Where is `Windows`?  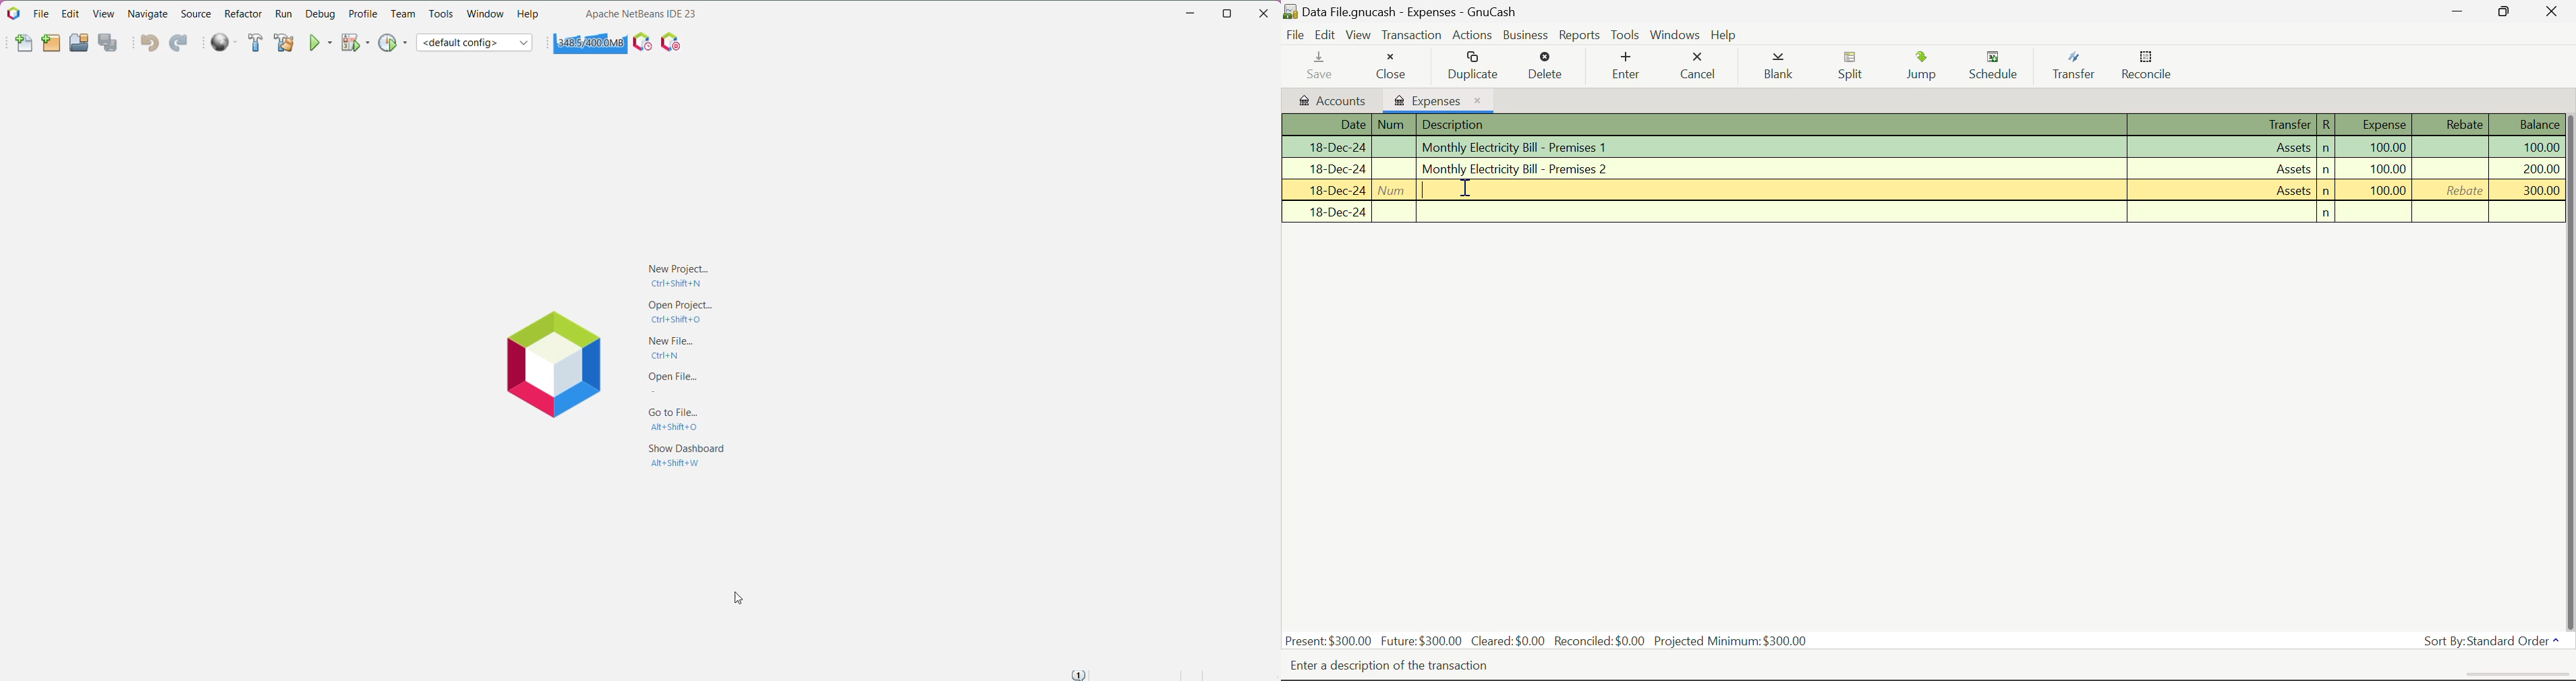
Windows is located at coordinates (1673, 35).